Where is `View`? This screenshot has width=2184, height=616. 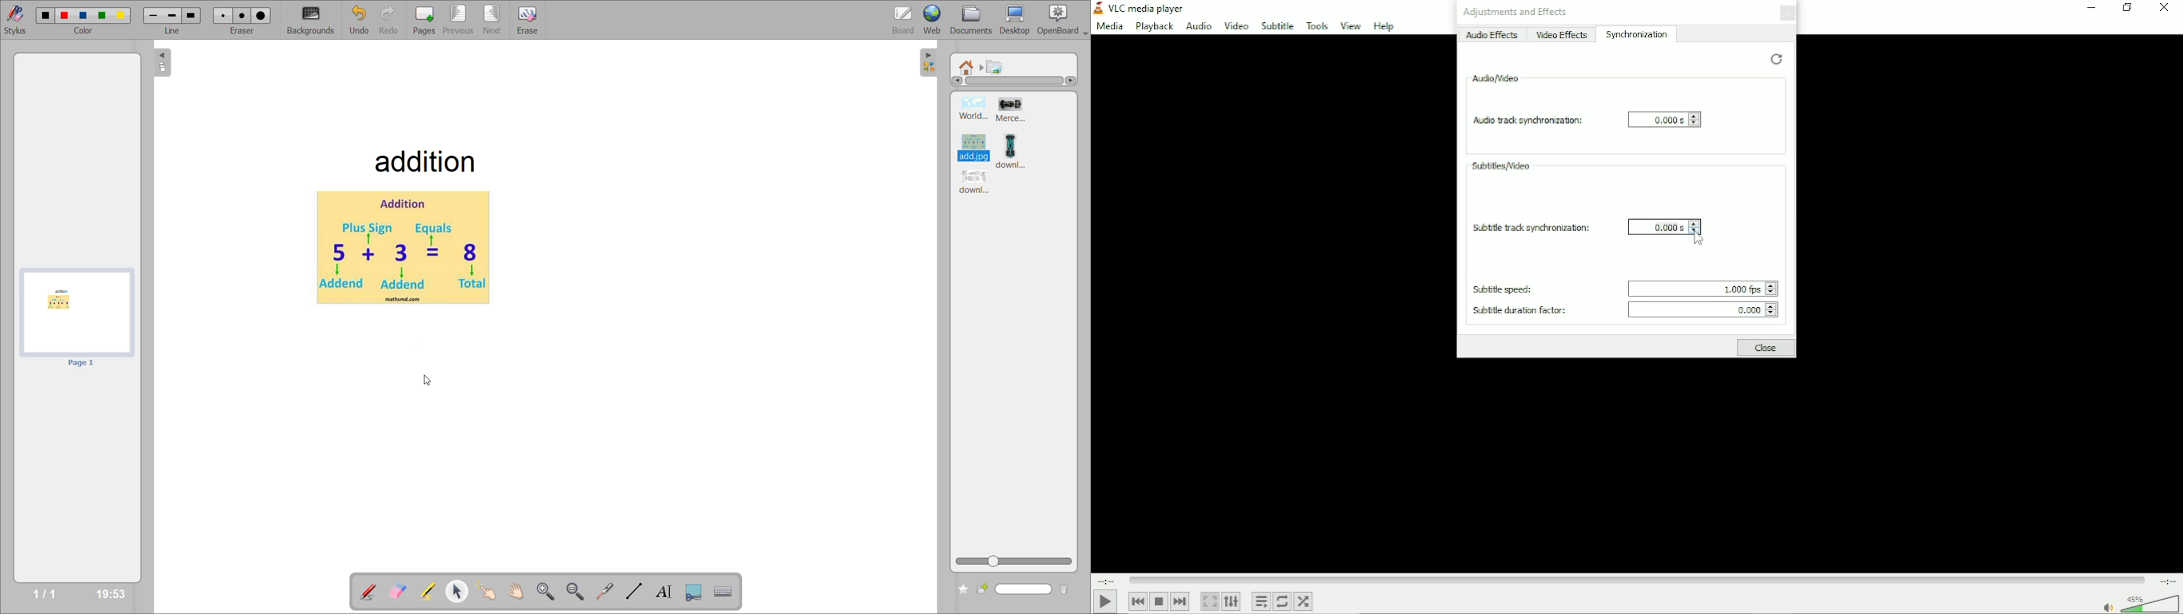
View is located at coordinates (1350, 25).